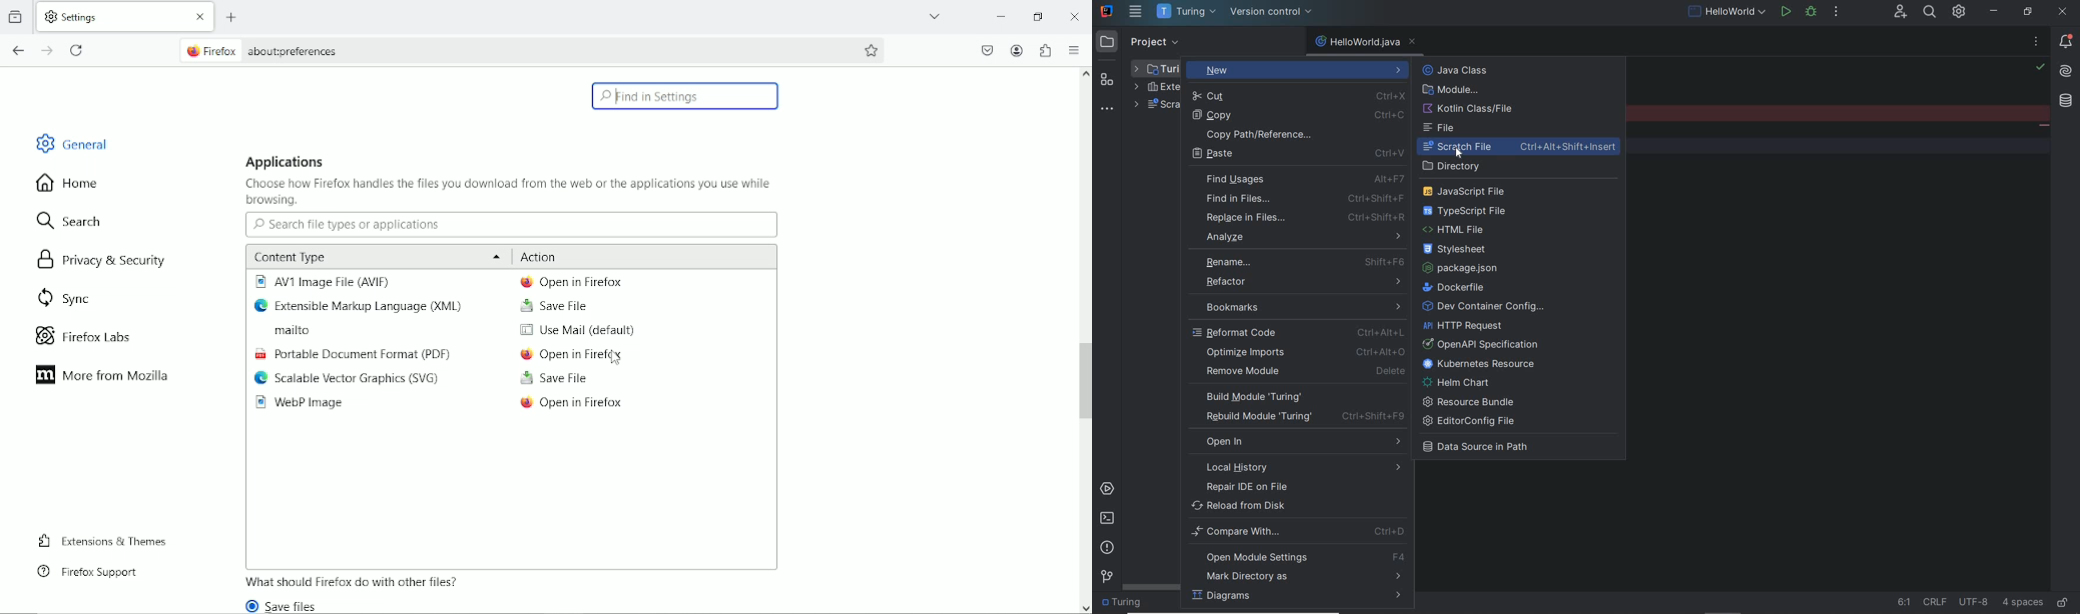 This screenshot has height=616, width=2100. Describe the element at coordinates (570, 281) in the screenshot. I see `Open in firefox` at that location.